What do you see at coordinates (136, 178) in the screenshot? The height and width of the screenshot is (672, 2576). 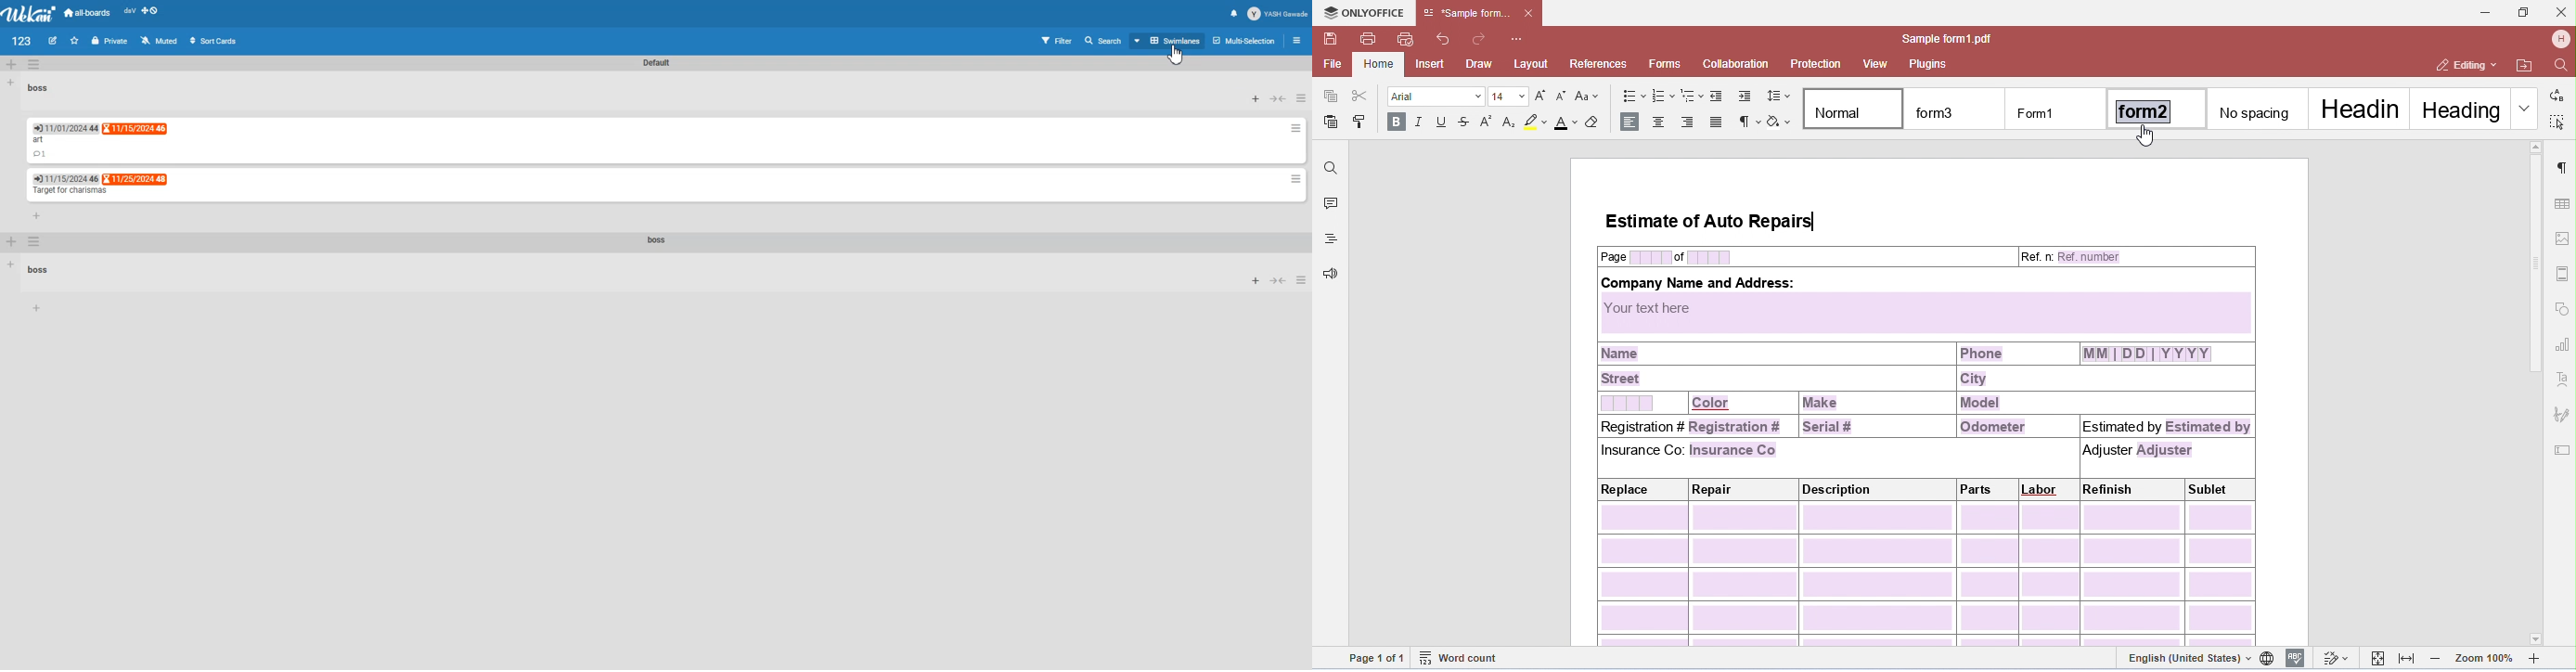 I see `End Date` at bounding box center [136, 178].